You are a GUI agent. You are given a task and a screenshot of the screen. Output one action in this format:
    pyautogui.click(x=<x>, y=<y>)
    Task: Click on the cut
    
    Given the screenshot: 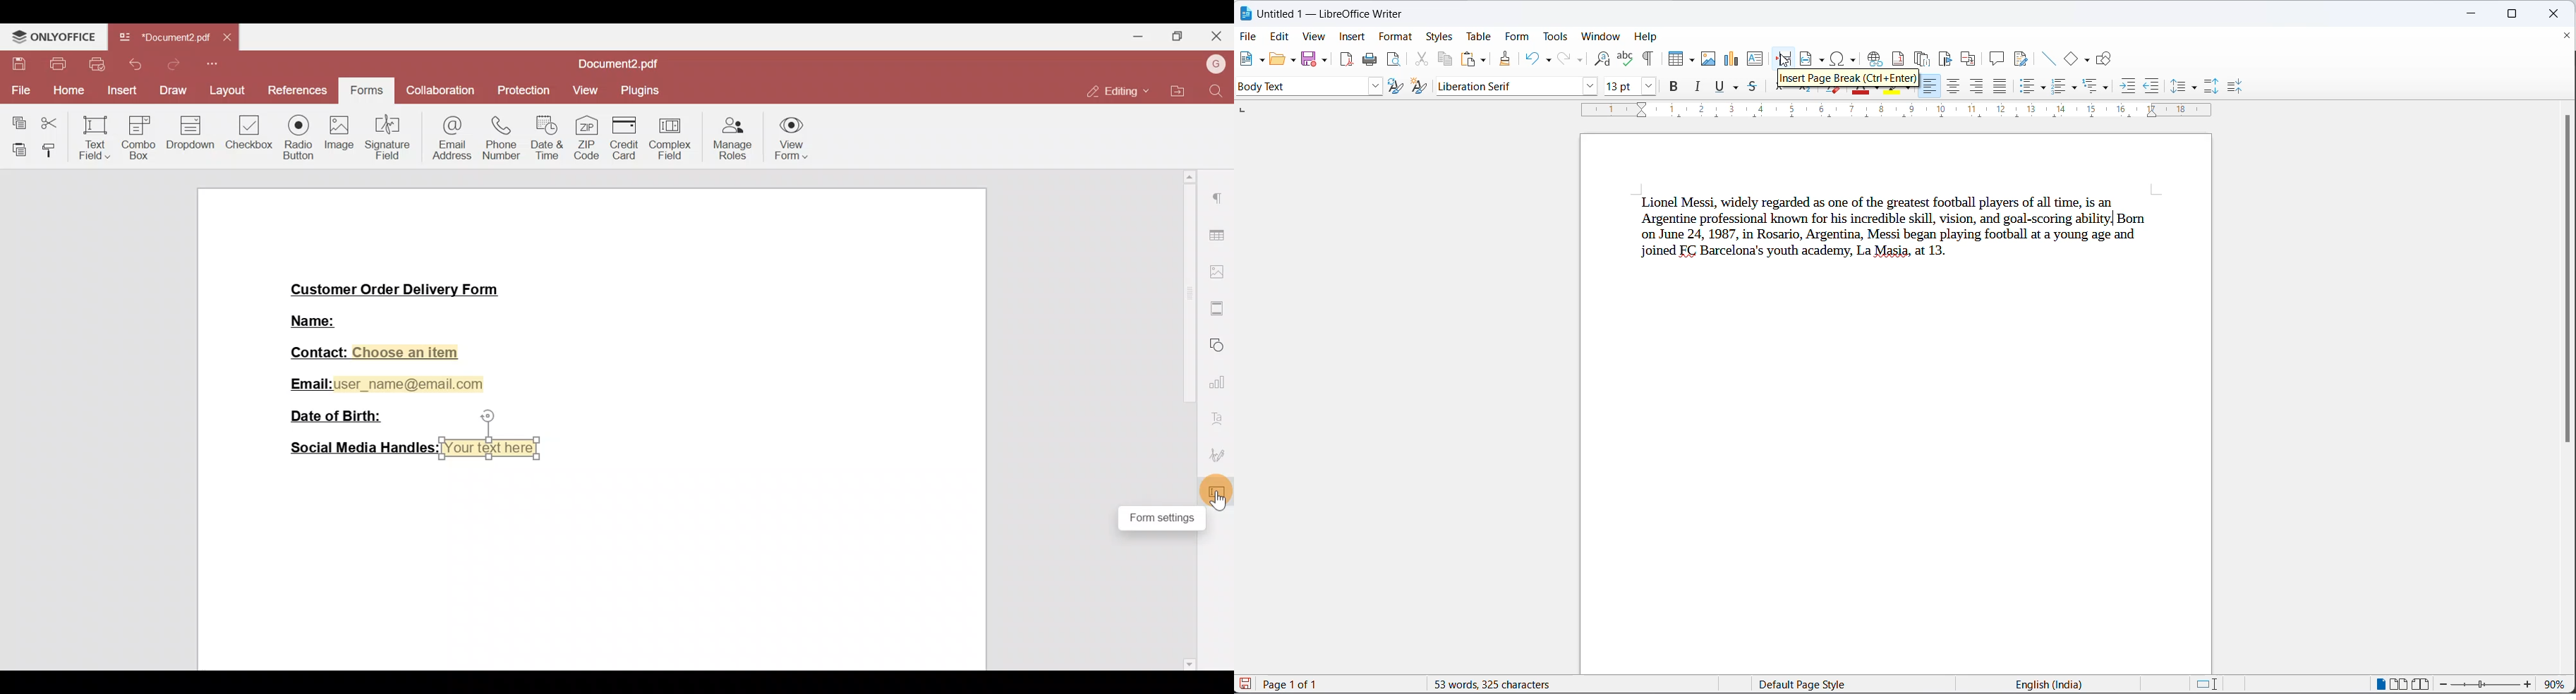 What is the action you would take?
    pyautogui.click(x=1418, y=60)
    